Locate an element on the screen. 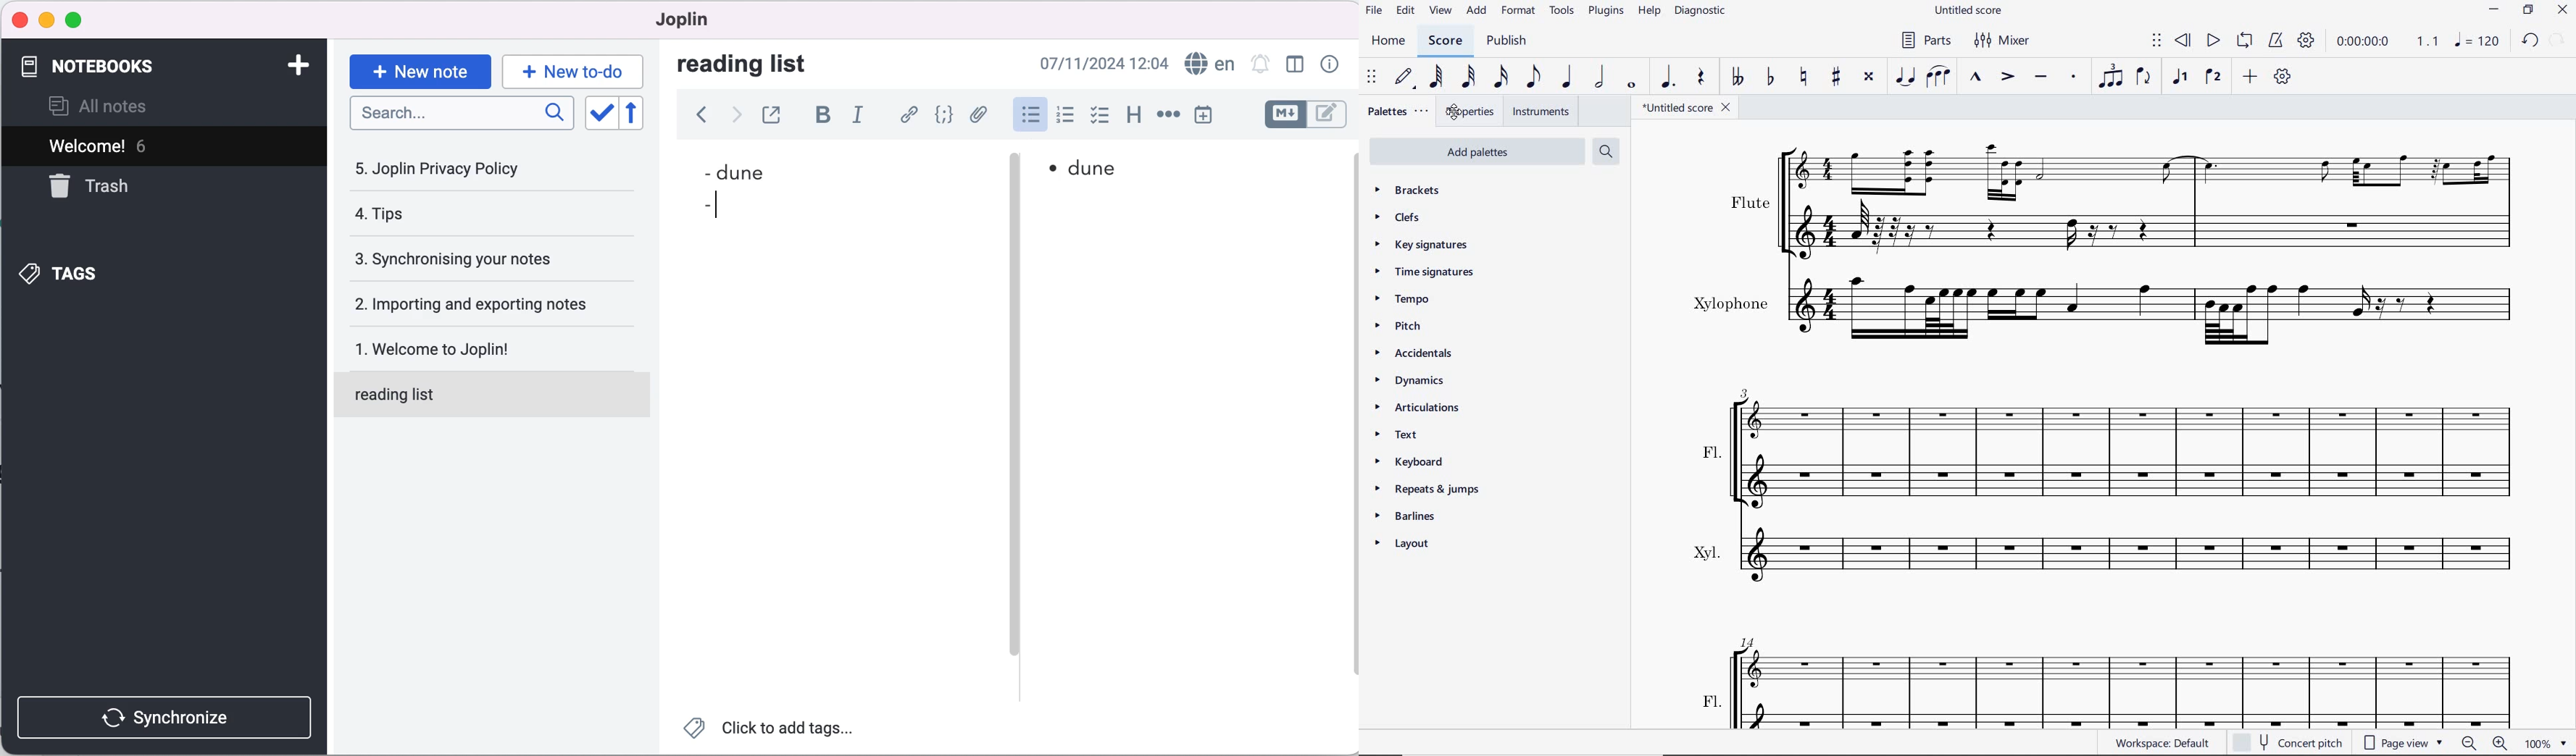 Image resolution: width=2576 pixels, height=756 pixels. AUGMENTATION DOT is located at coordinates (1666, 78).